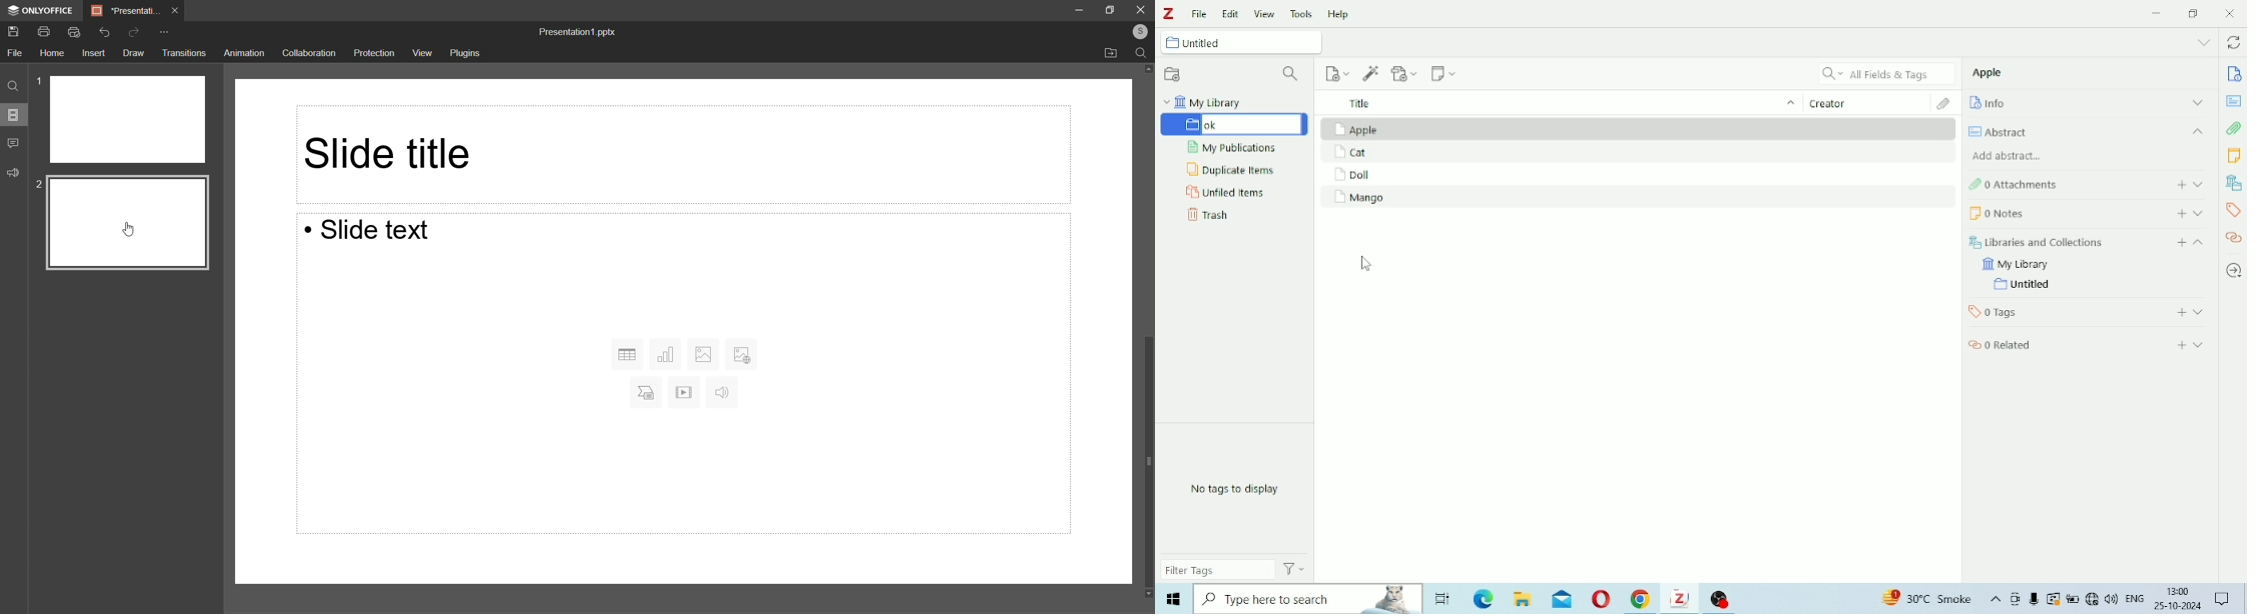  What do you see at coordinates (2177, 598) in the screenshot?
I see `` at bounding box center [2177, 598].